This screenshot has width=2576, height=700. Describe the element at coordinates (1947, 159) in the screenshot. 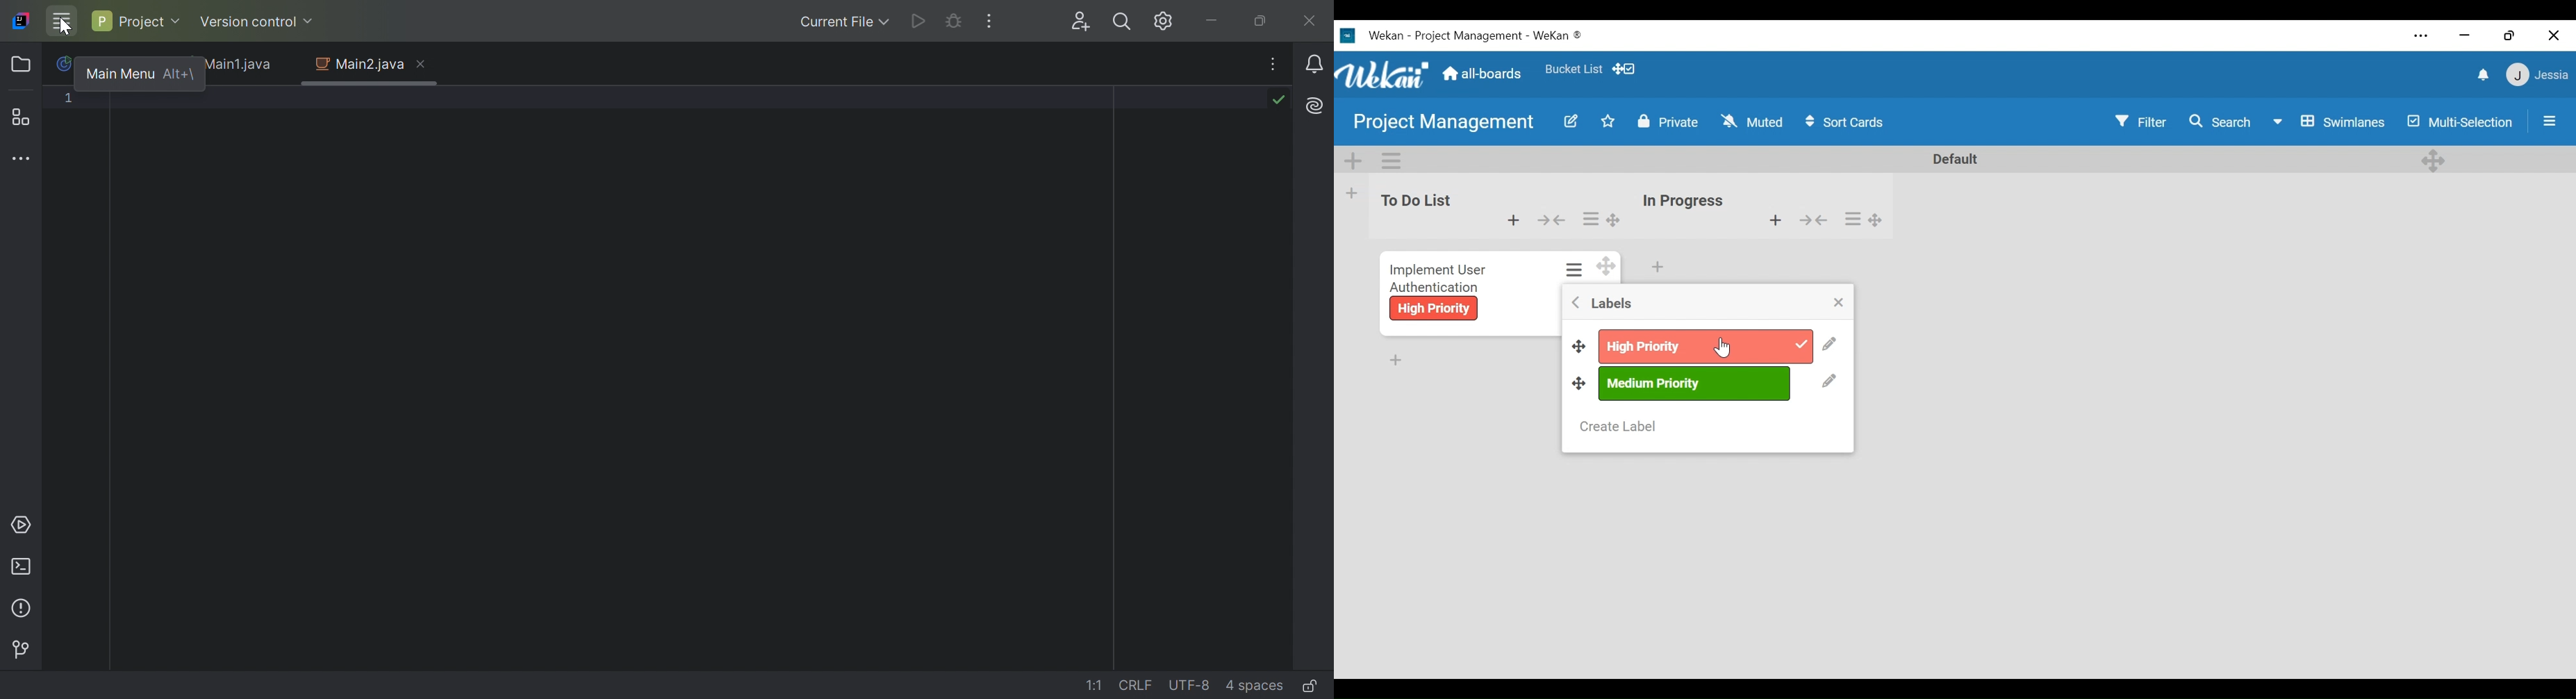

I see `default` at that location.